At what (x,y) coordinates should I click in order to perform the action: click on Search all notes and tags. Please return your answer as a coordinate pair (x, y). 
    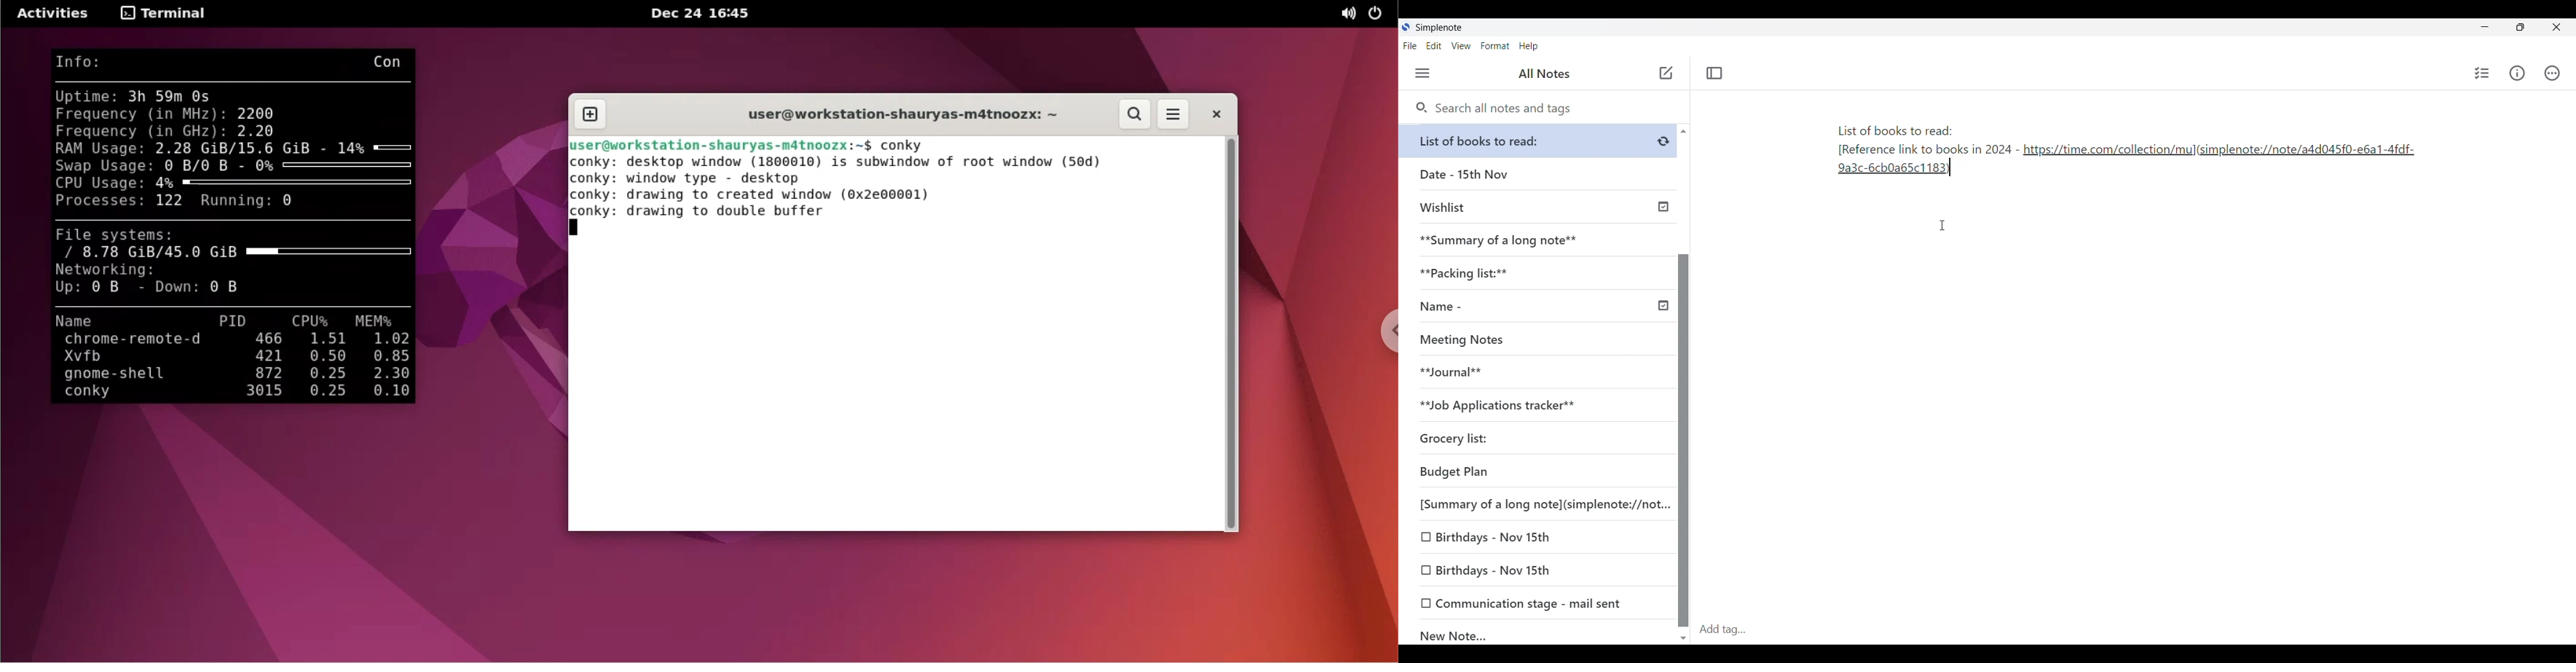
    Looking at the image, I should click on (1493, 109).